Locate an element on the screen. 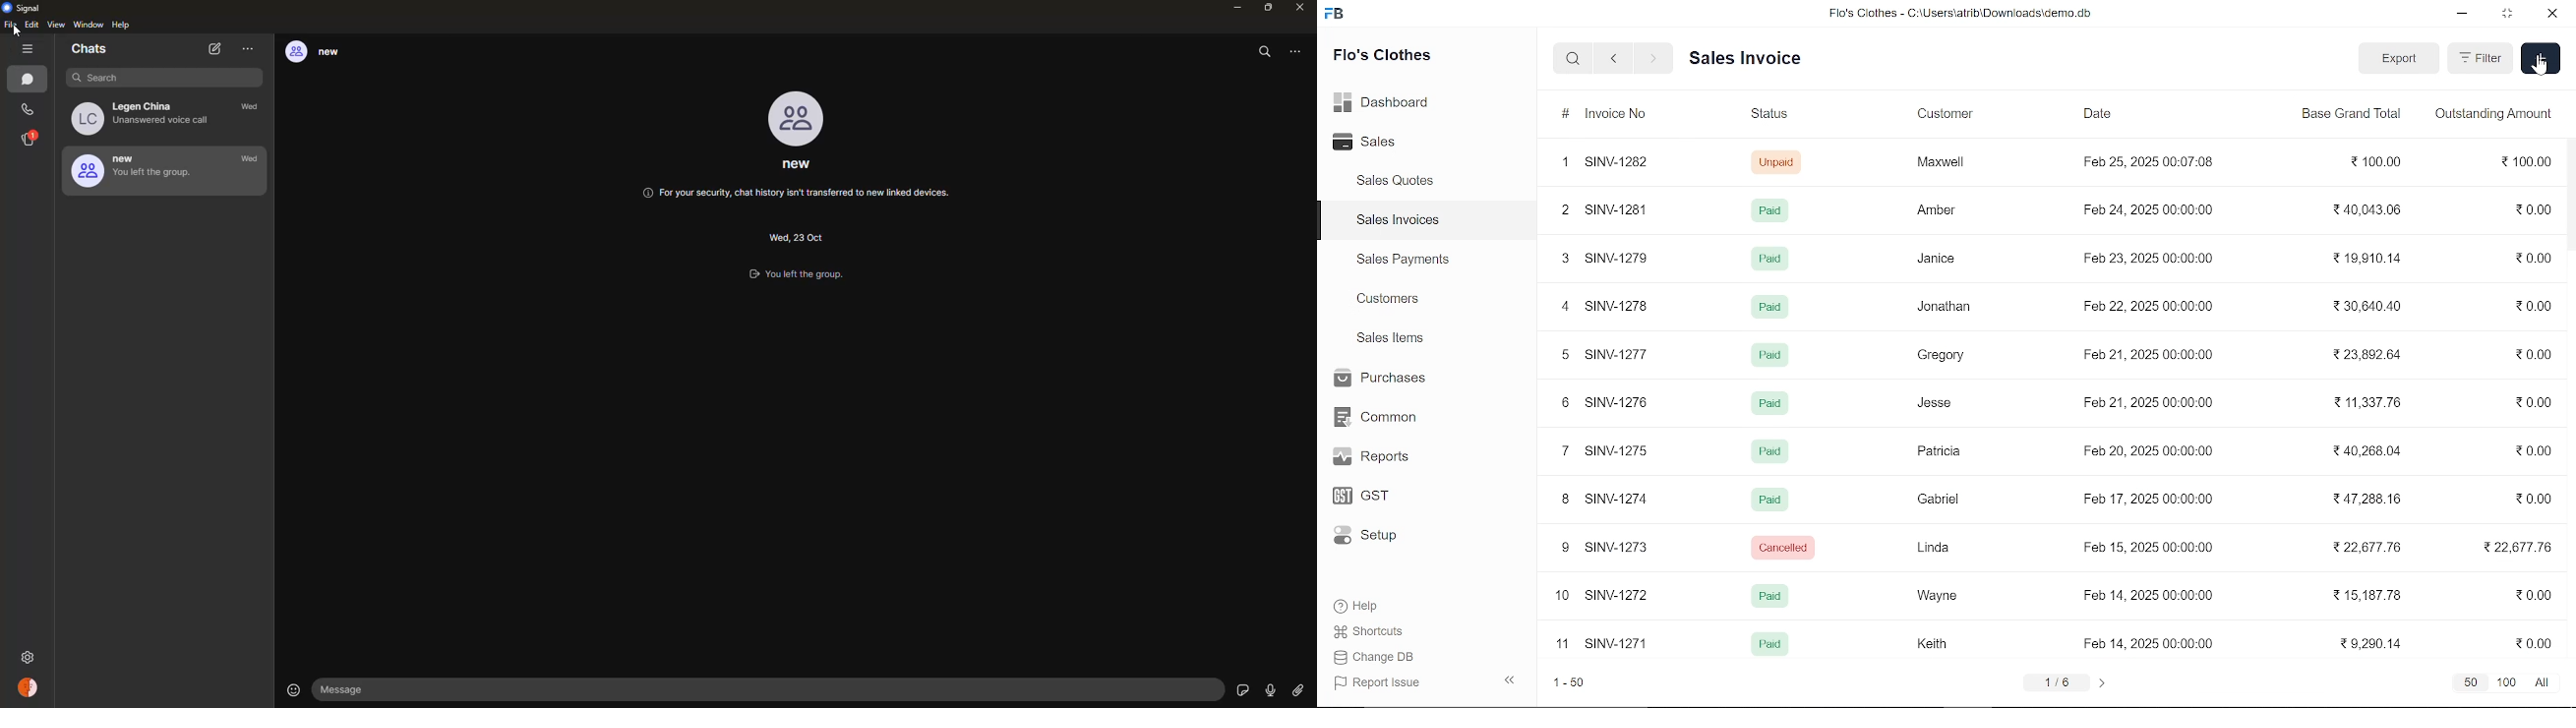 The image size is (2576, 728). Invoice No is located at coordinates (1602, 115).